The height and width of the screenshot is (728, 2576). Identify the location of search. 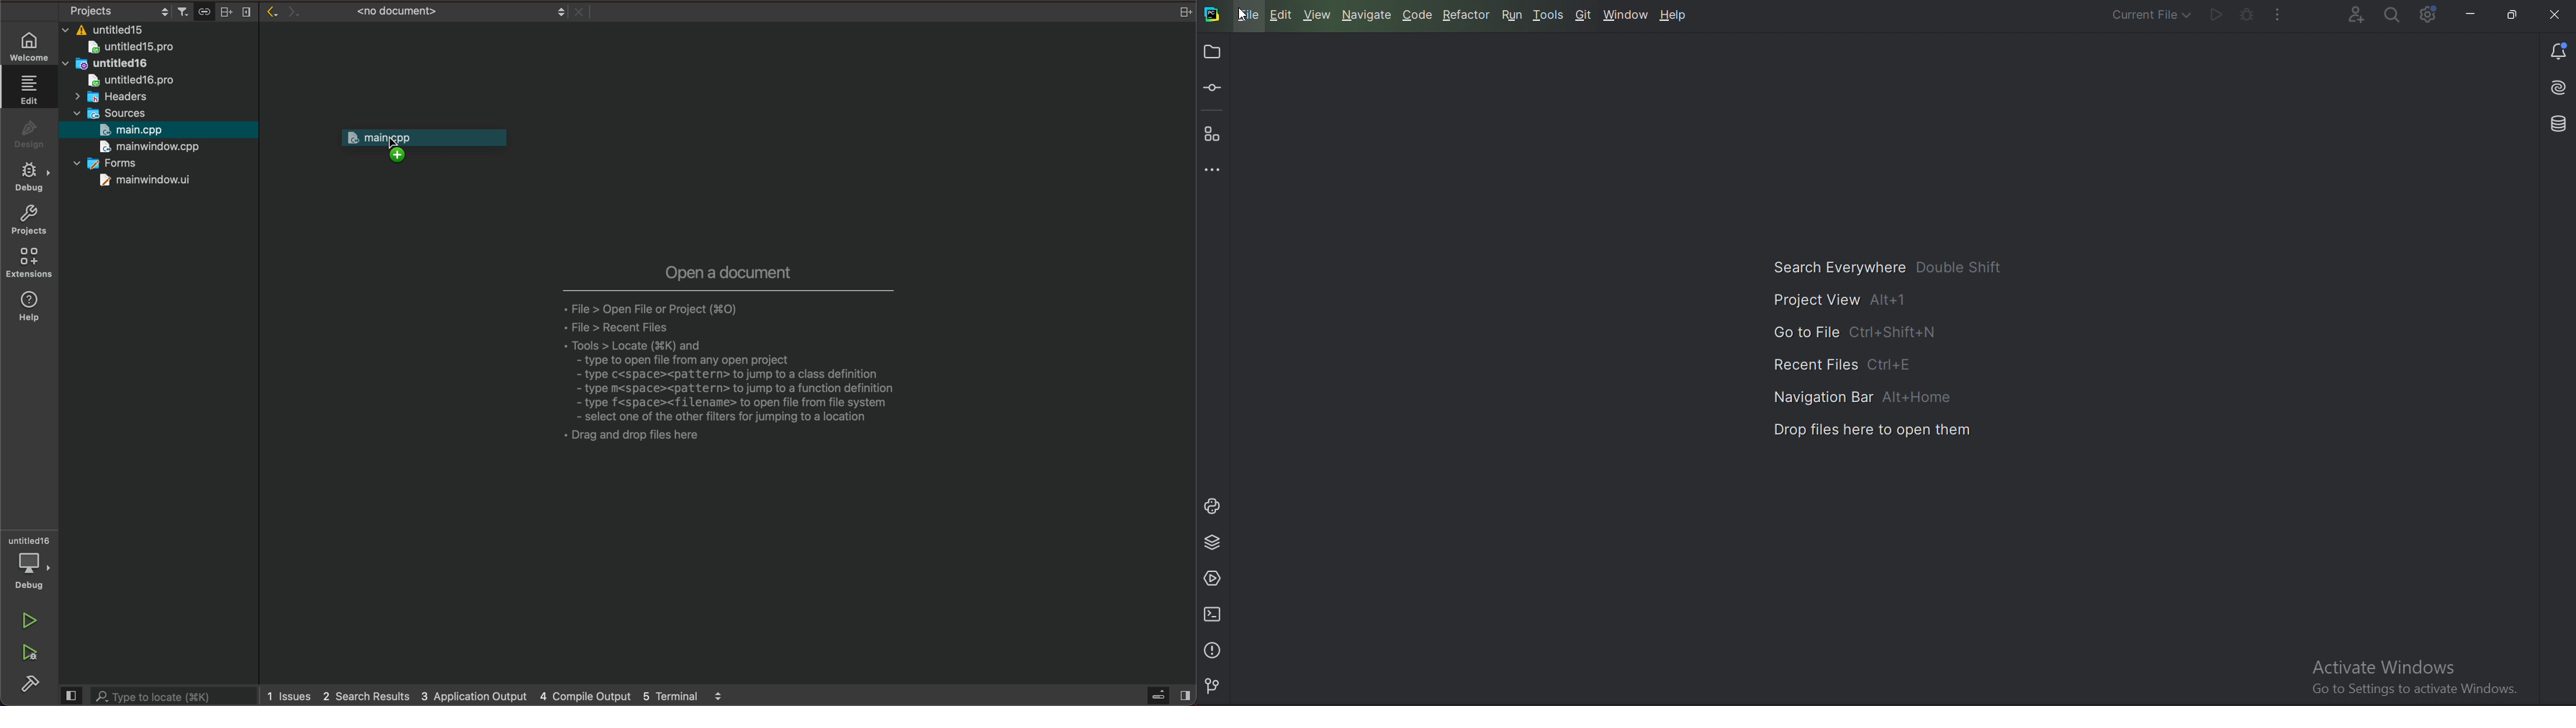
(157, 696).